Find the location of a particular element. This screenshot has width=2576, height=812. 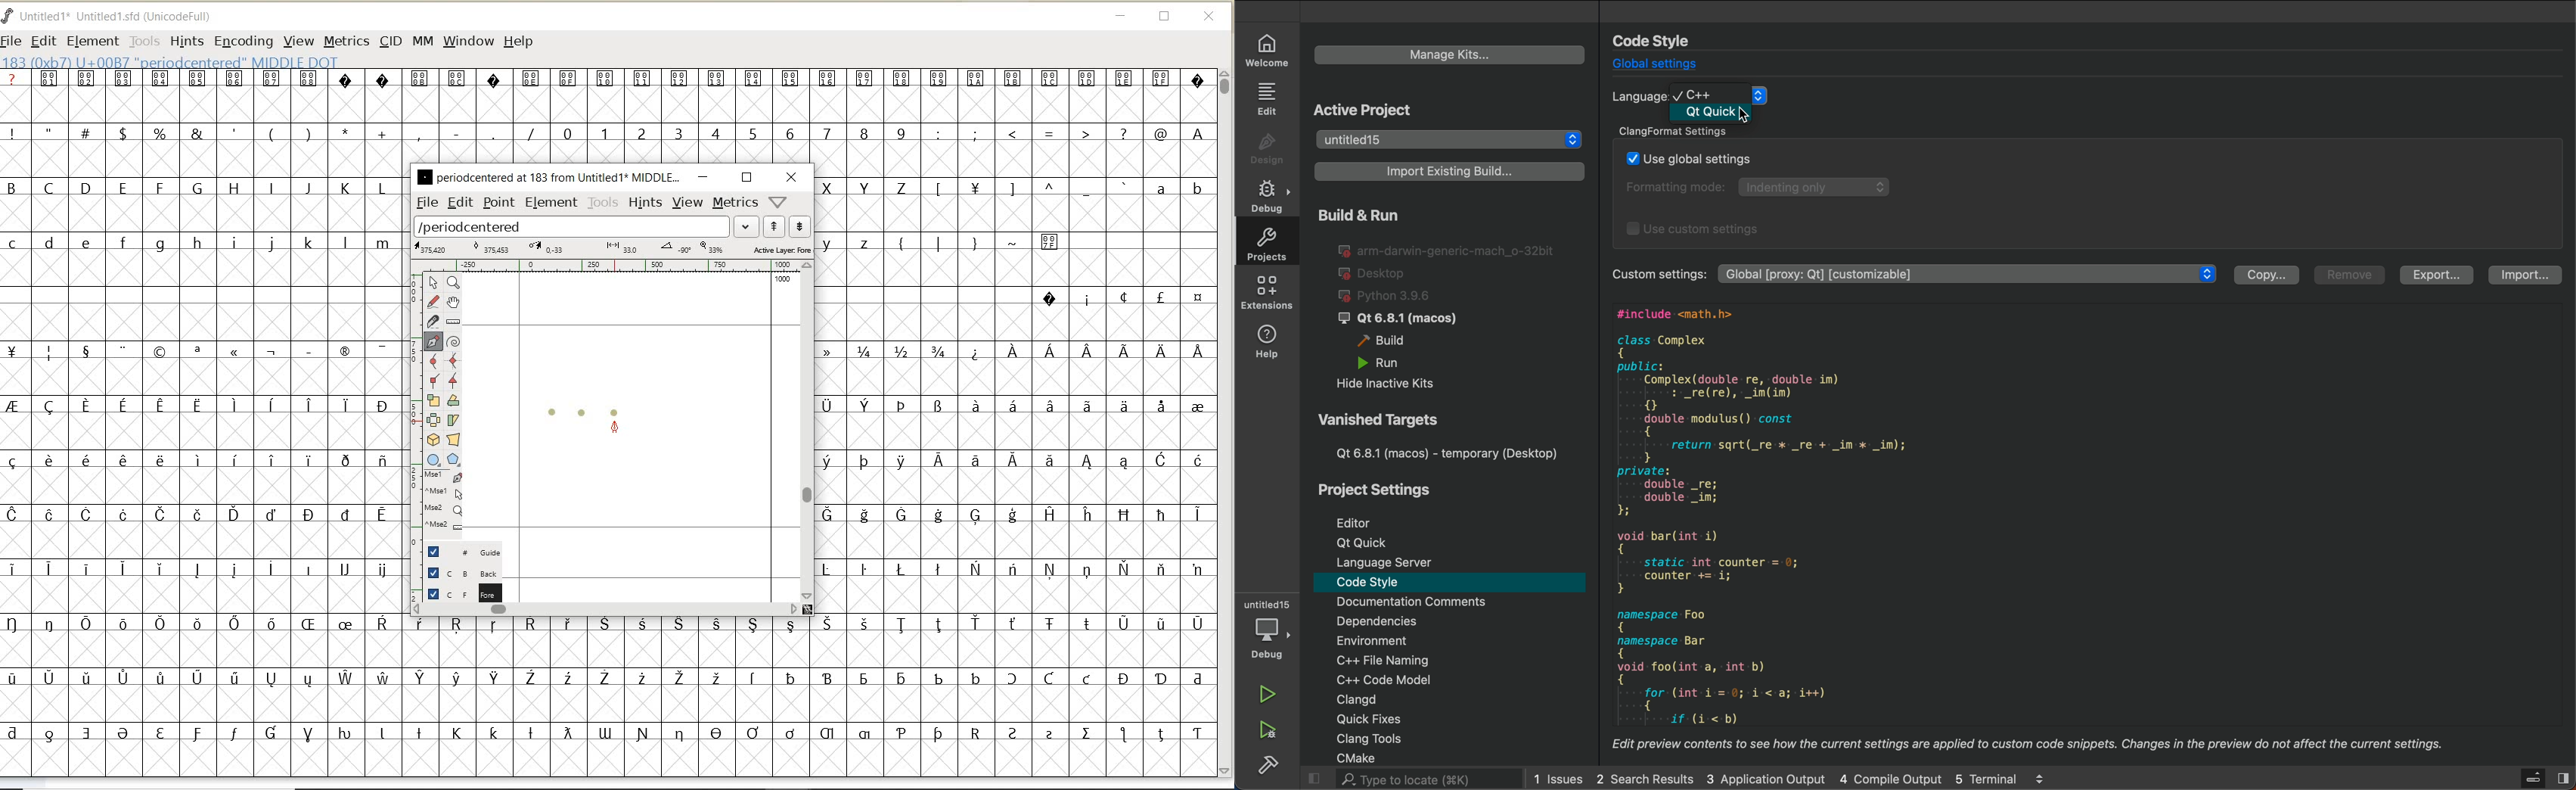

special characters is located at coordinates (1073, 134).